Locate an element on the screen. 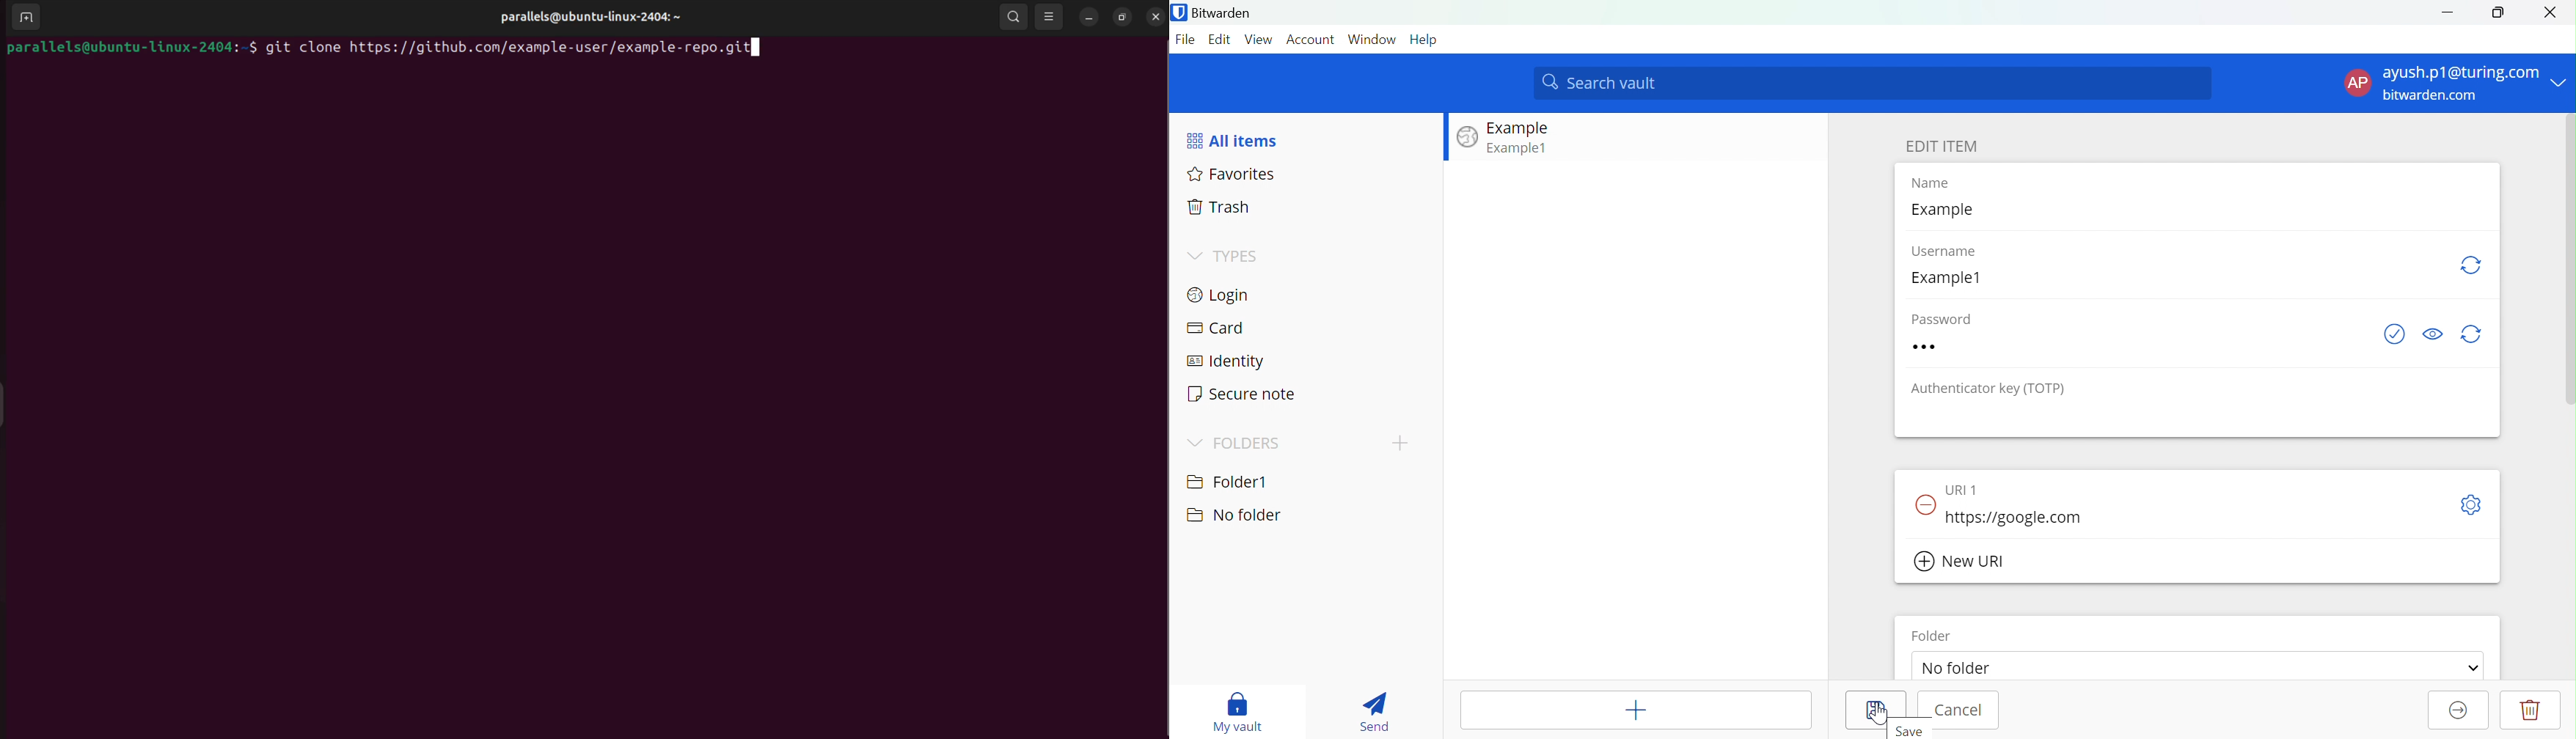  URL 1 is located at coordinates (1967, 488).